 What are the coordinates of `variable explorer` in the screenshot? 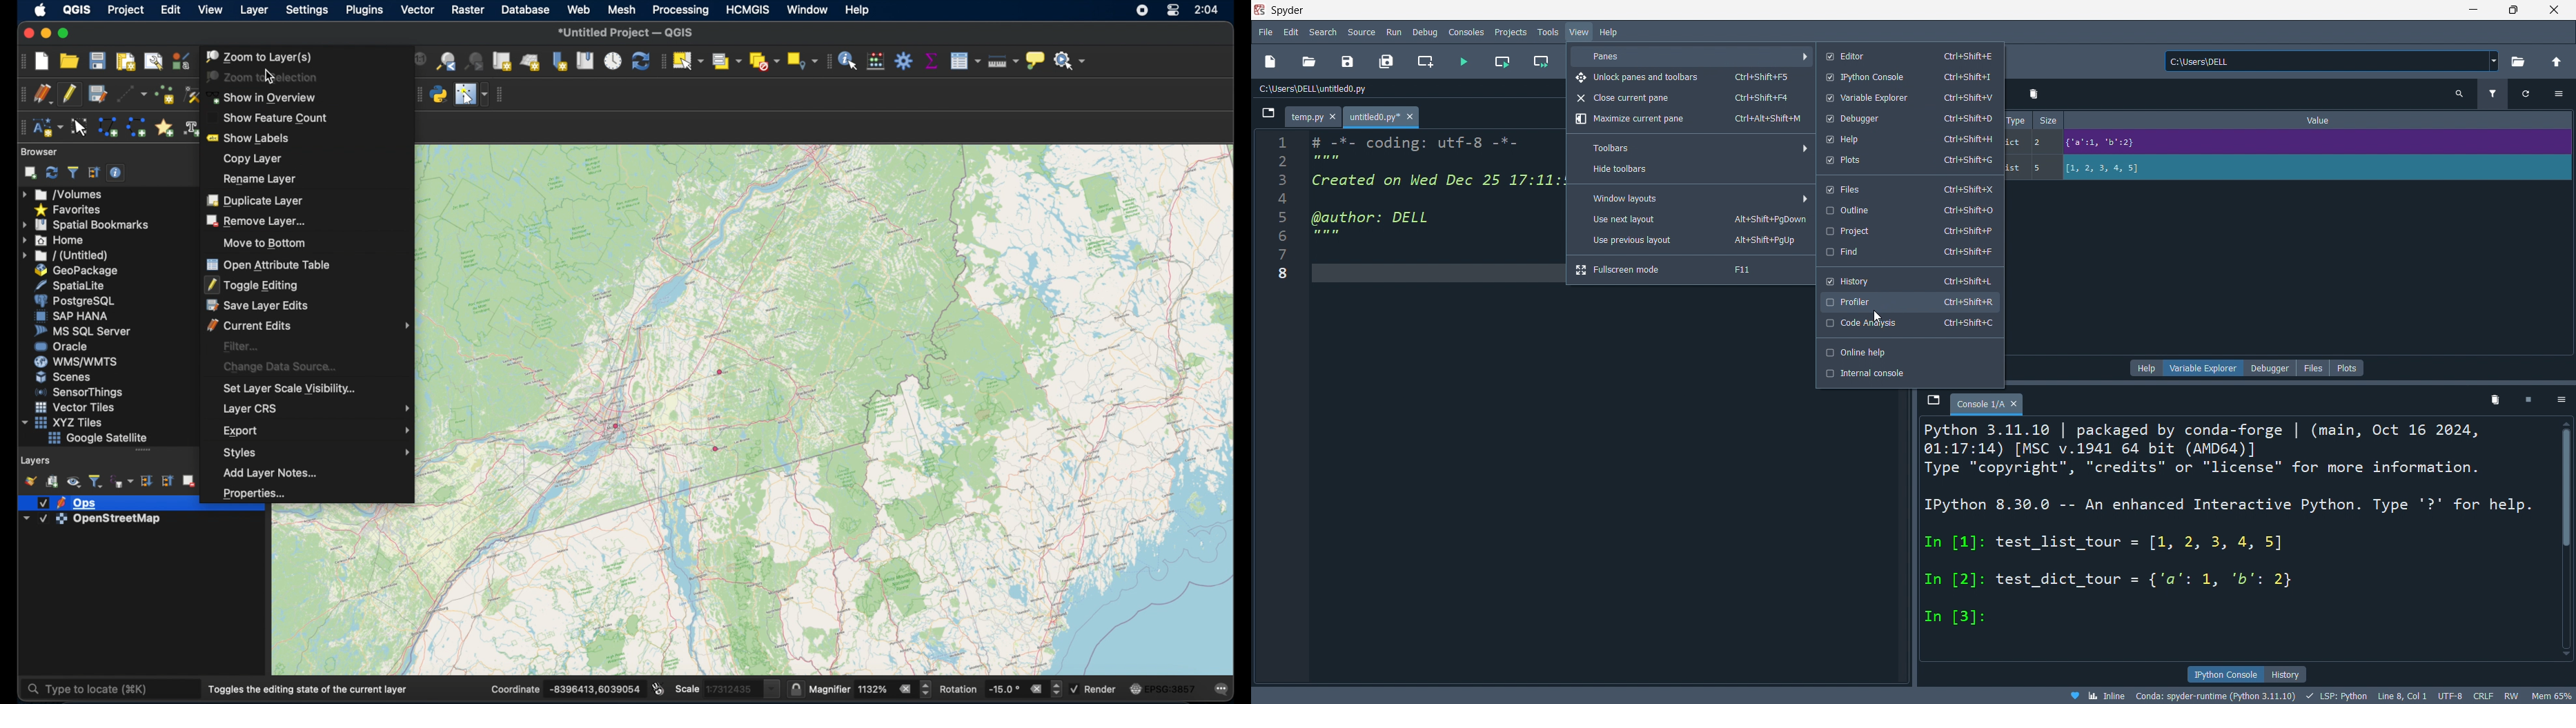 It's located at (2202, 368).